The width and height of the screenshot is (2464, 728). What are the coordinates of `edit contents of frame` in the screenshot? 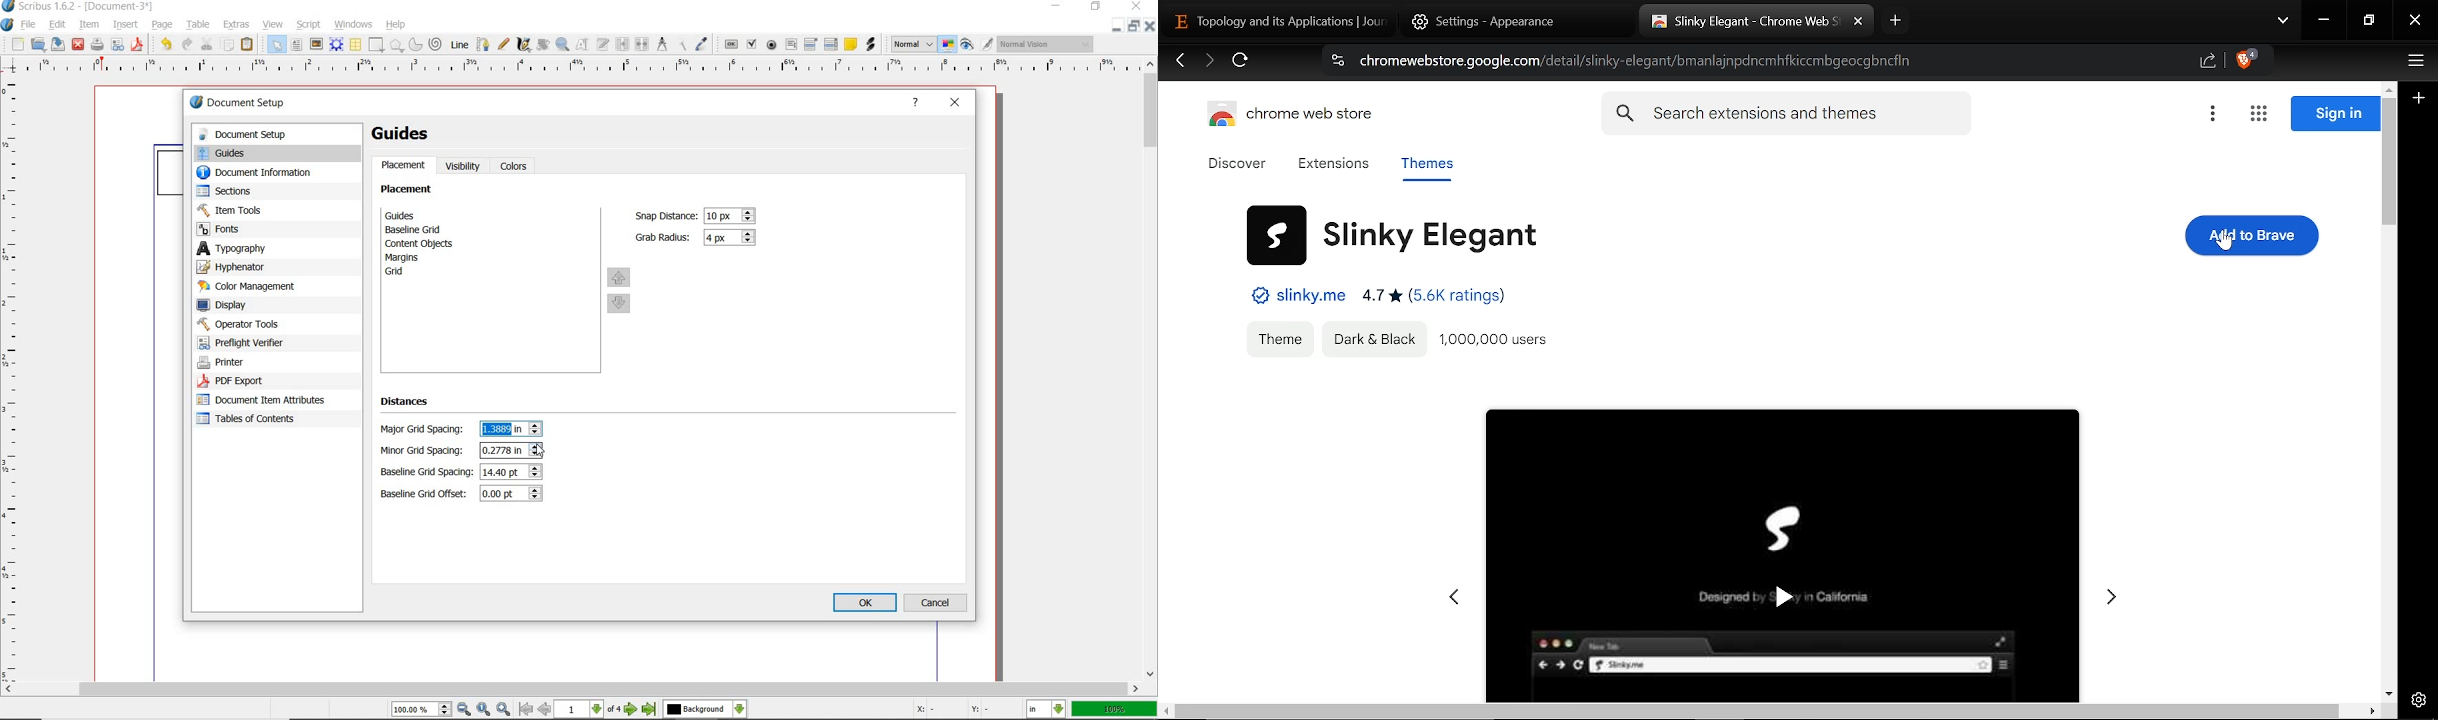 It's located at (583, 44).